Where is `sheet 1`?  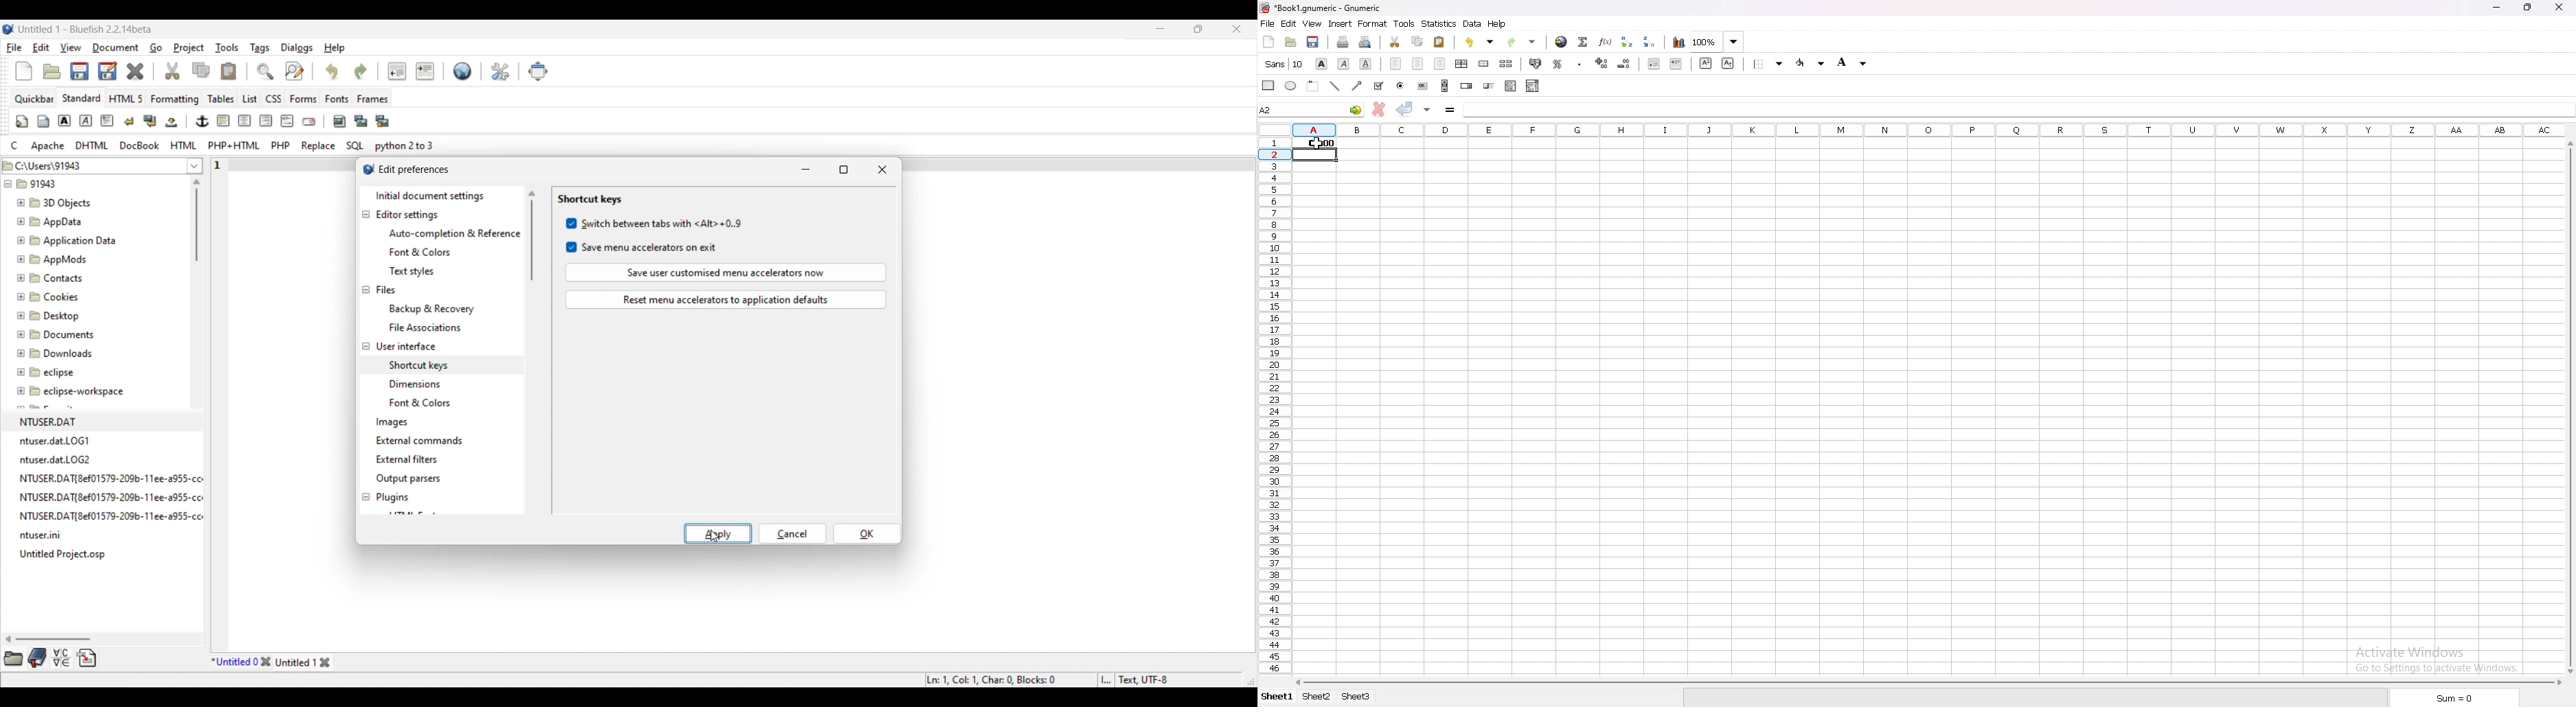 sheet 1 is located at coordinates (1278, 697).